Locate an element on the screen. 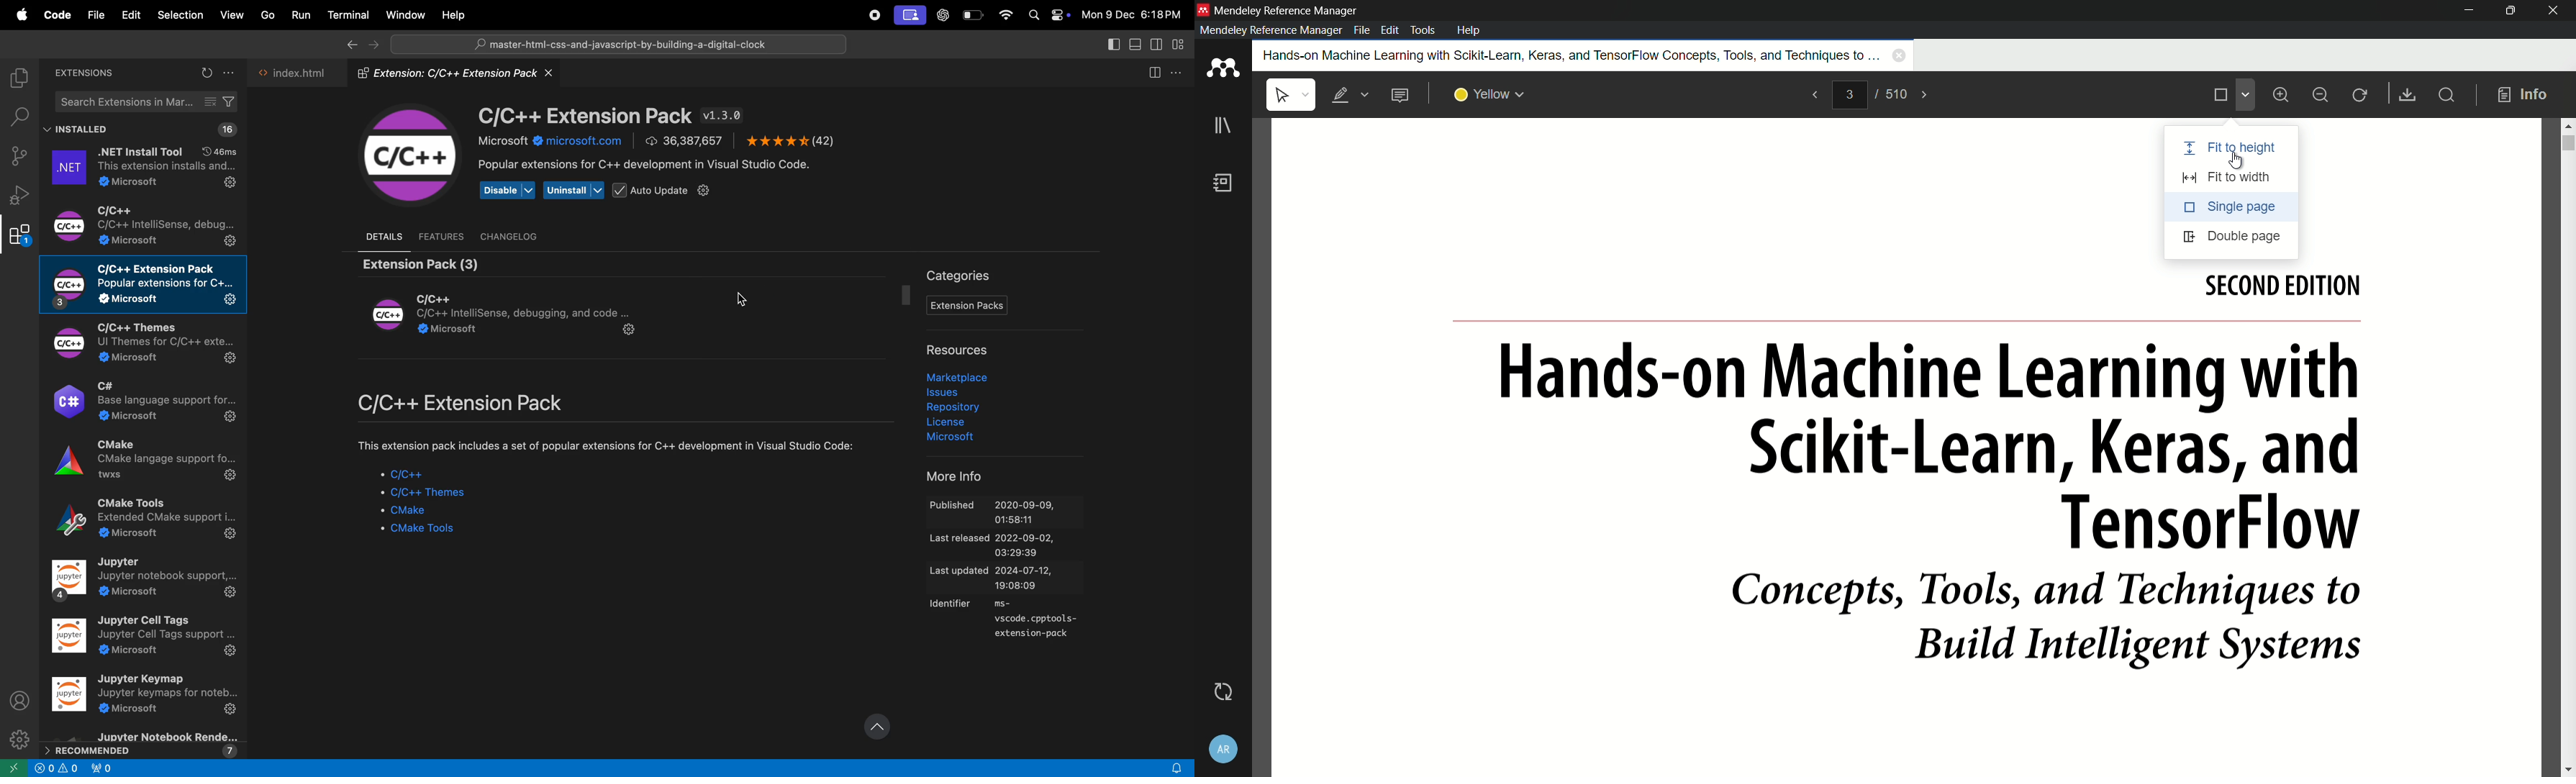 The height and width of the screenshot is (784, 2576). number of downloads is located at coordinates (684, 141).